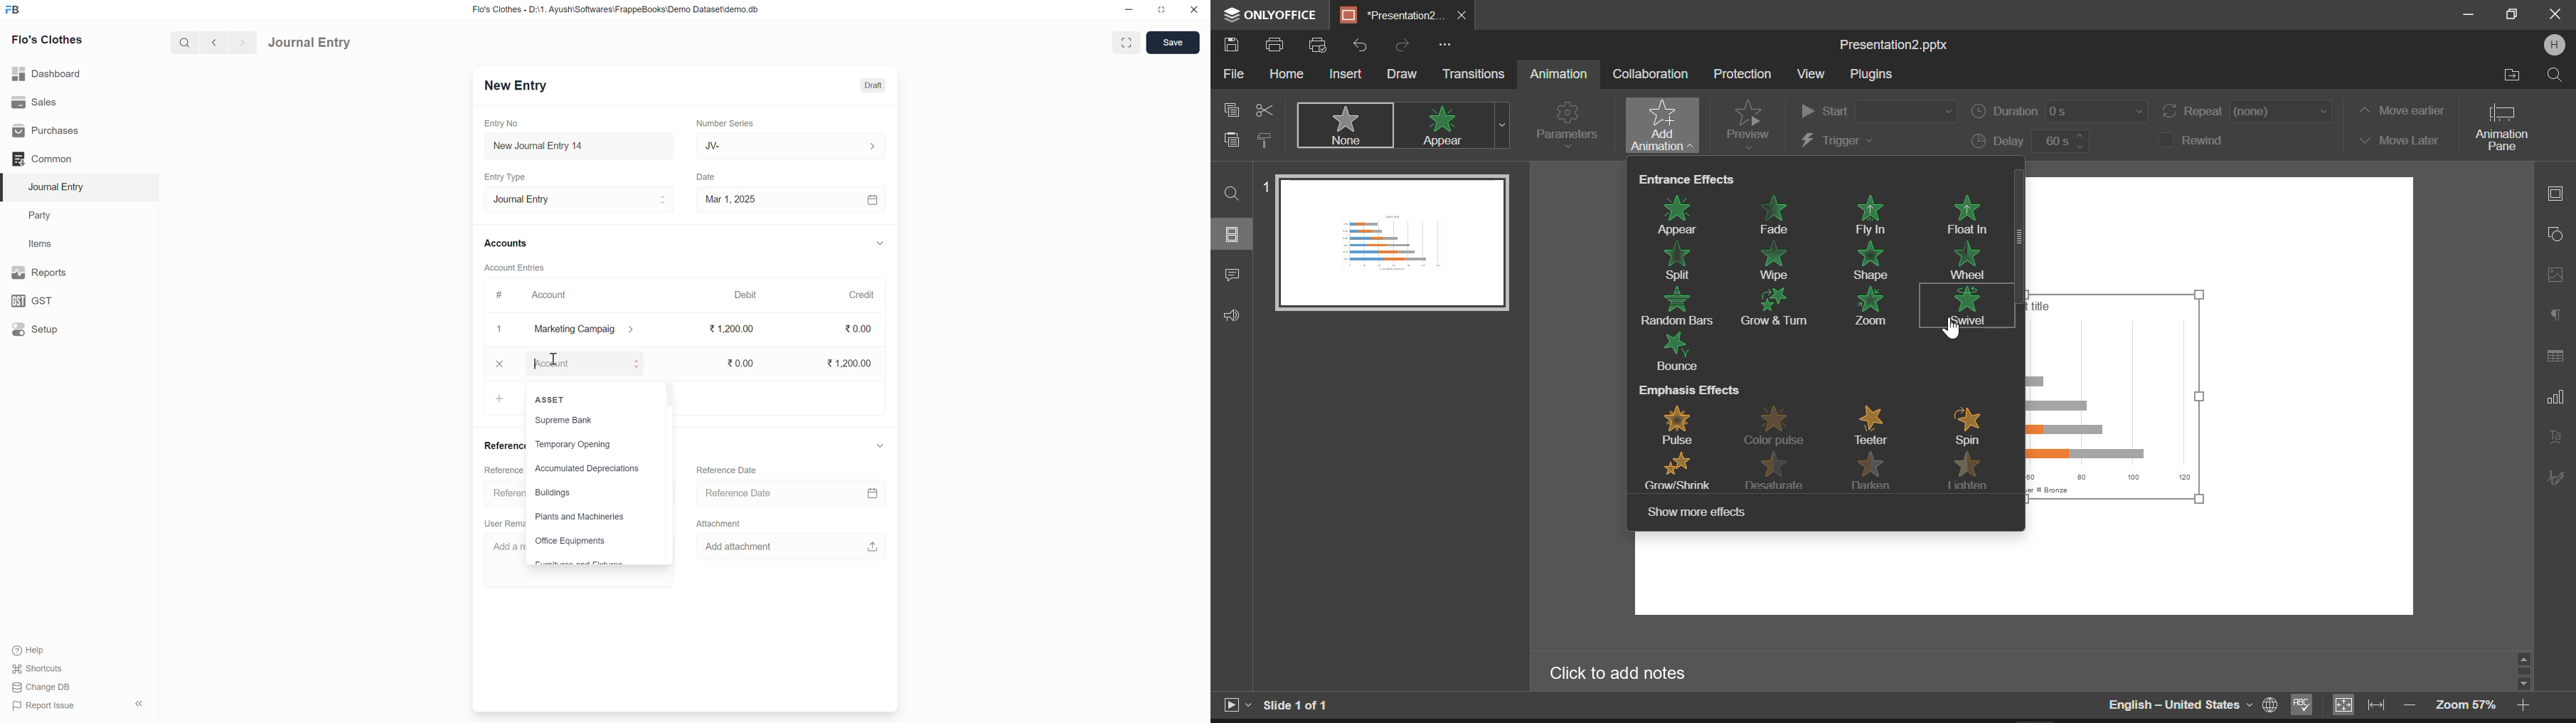 The width and height of the screenshot is (2576, 728). What do you see at coordinates (1128, 41) in the screenshot?
I see `enlarge` at bounding box center [1128, 41].